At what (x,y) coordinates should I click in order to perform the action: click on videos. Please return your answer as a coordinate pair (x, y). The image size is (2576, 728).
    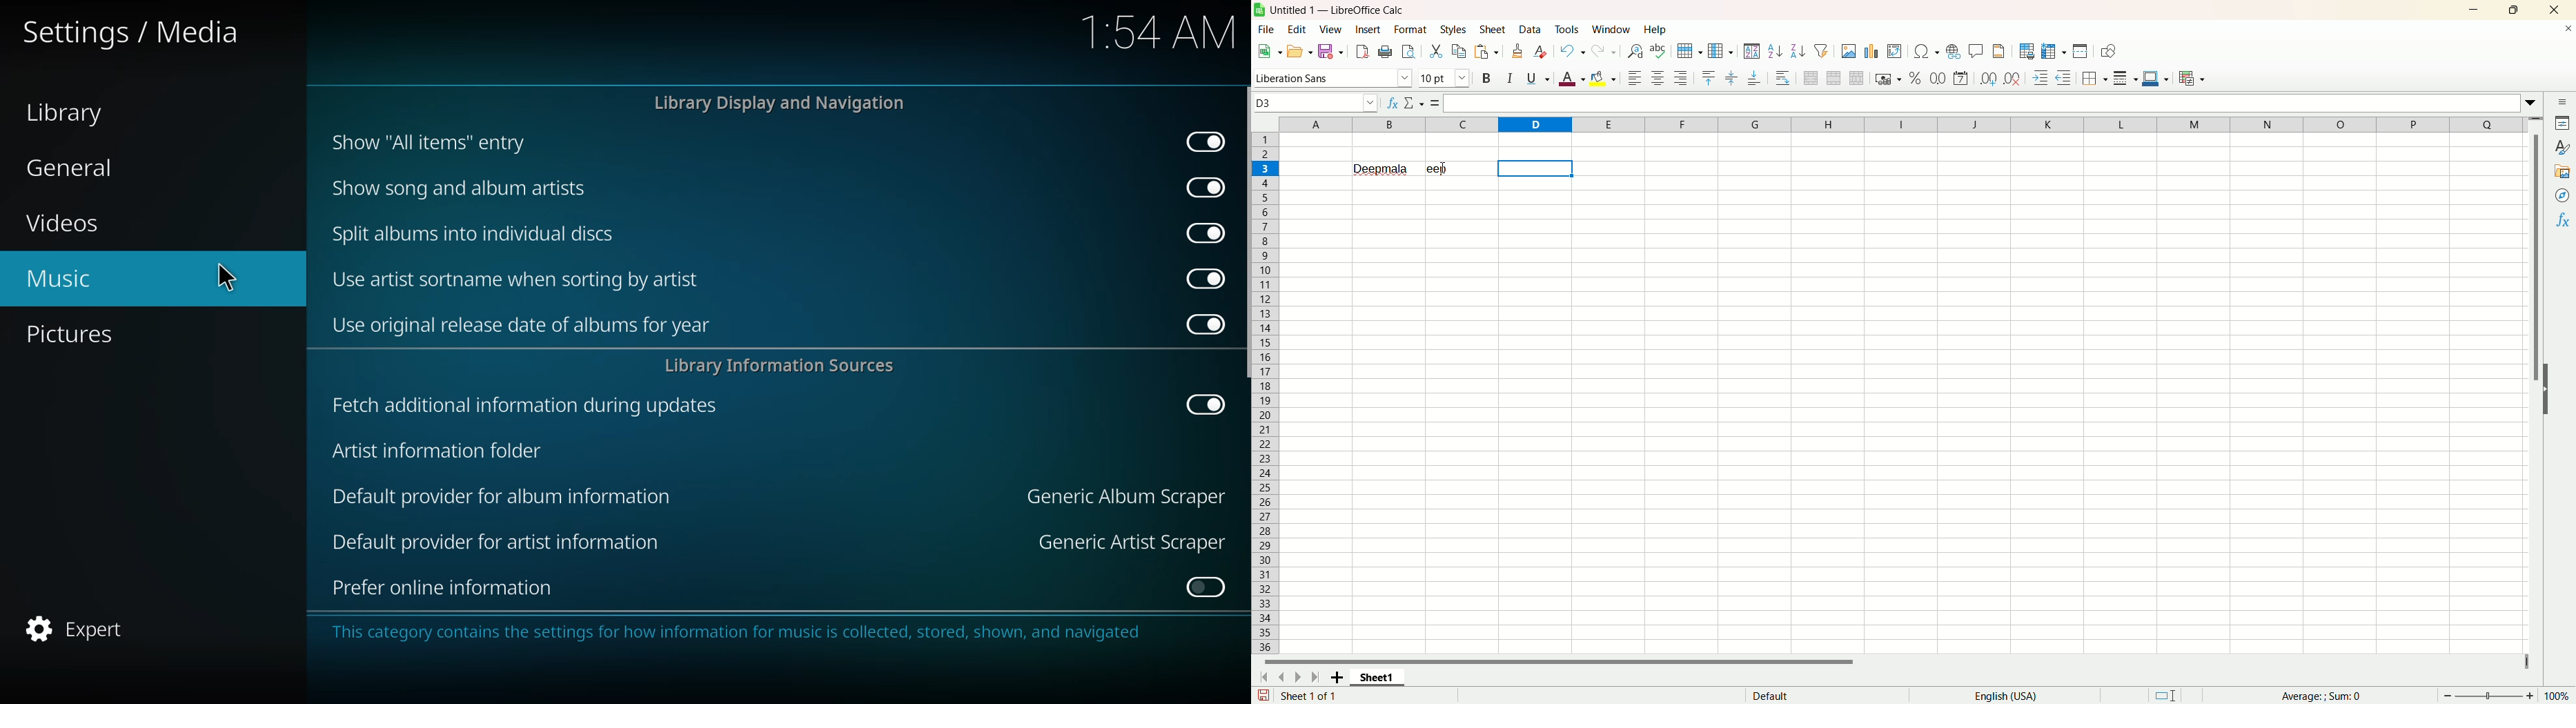
    Looking at the image, I should click on (68, 224).